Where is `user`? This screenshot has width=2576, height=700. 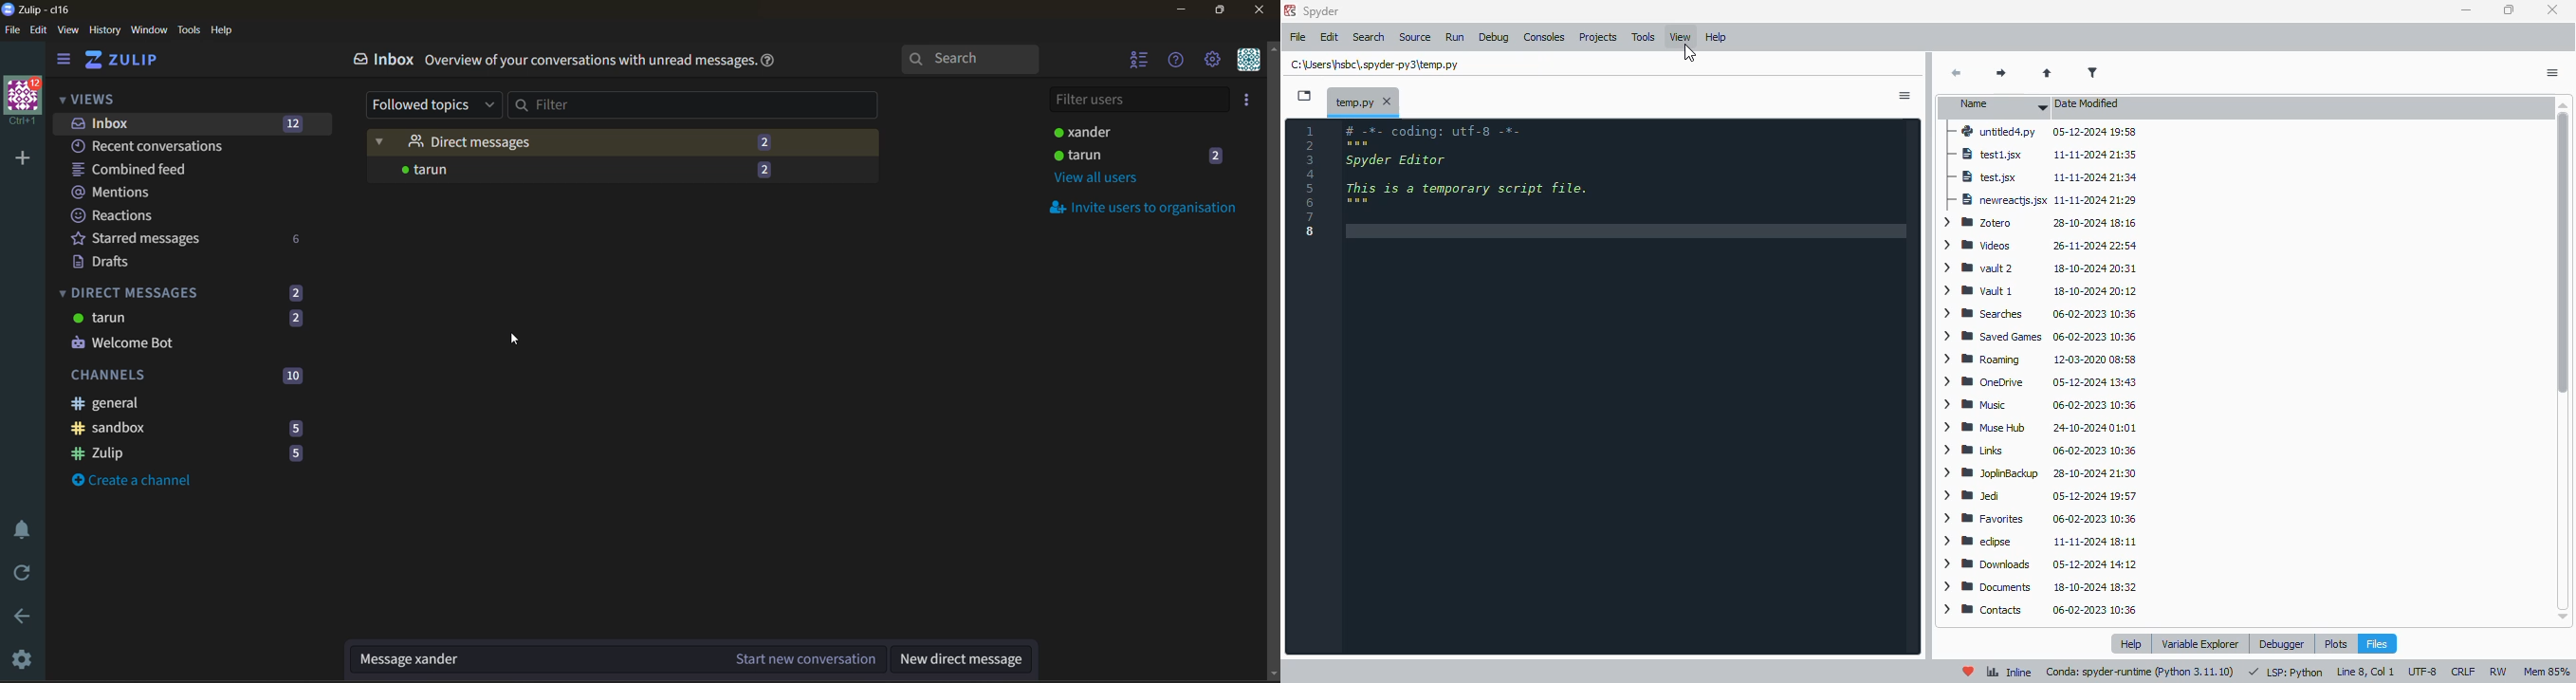
user is located at coordinates (1144, 156).